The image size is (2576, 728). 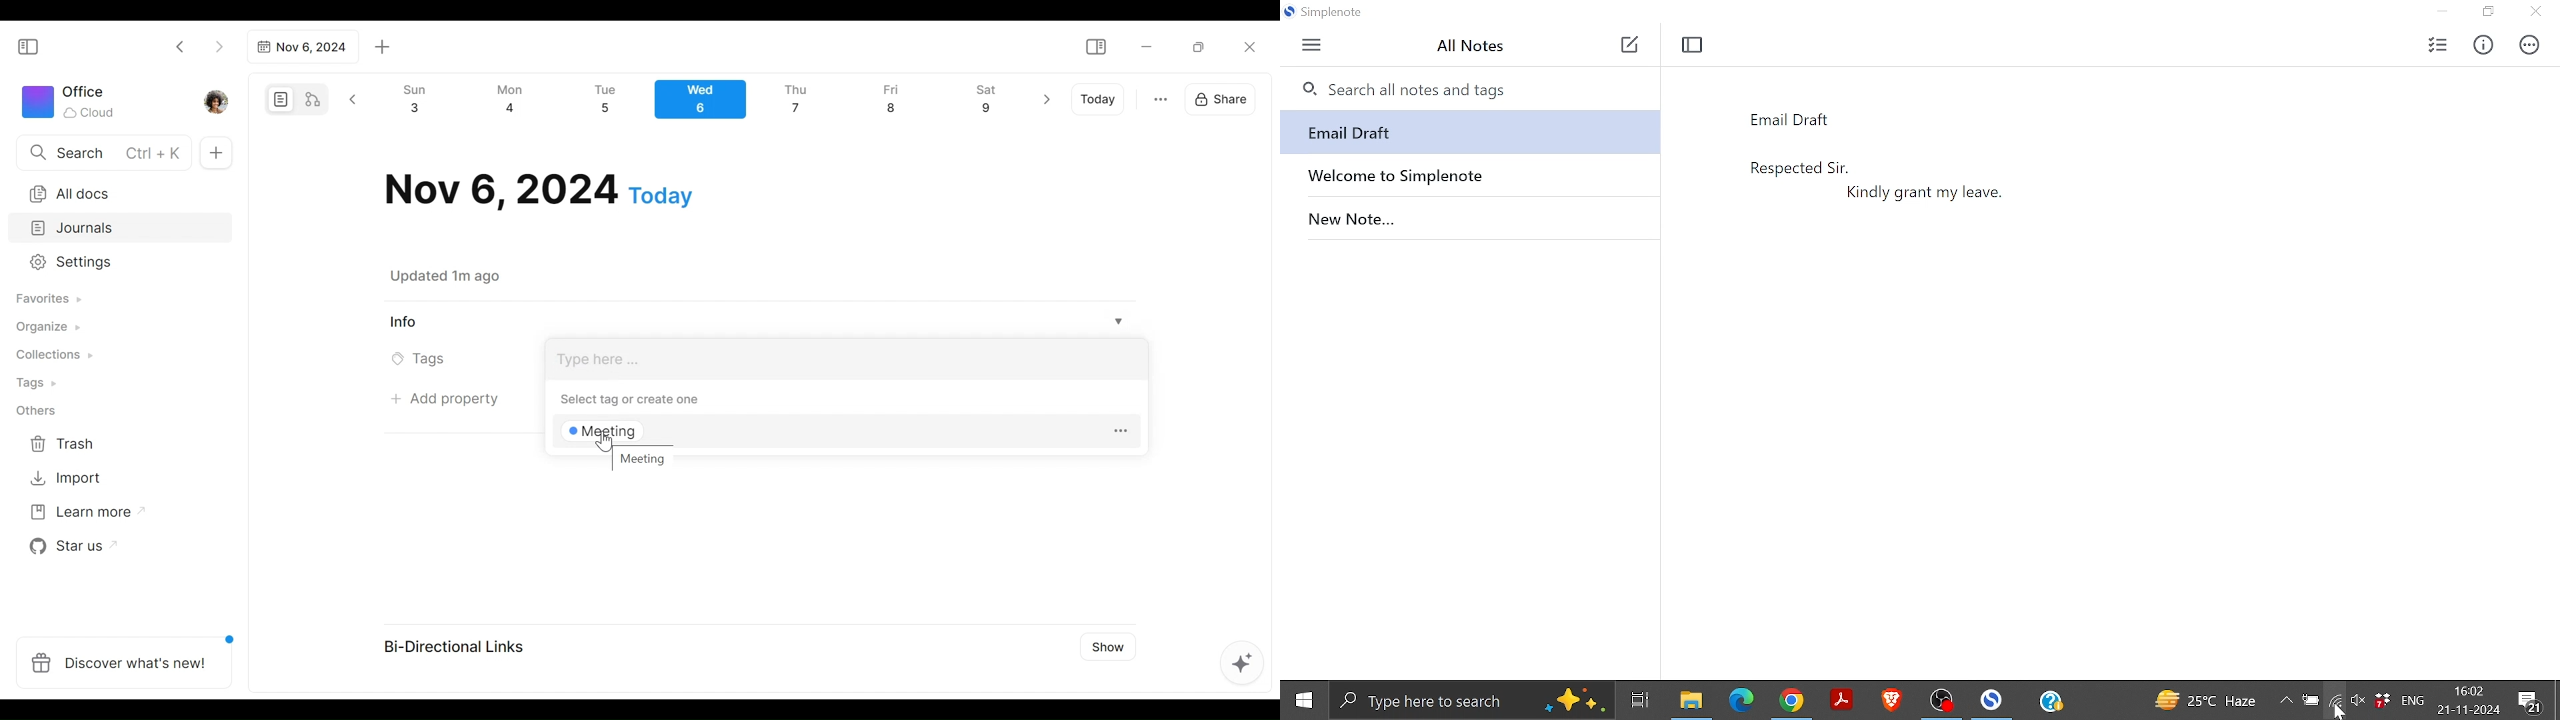 What do you see at coordinates (1796, 700) in the screenshot?
I see `Chrome` at bounding box center [1796, 700].